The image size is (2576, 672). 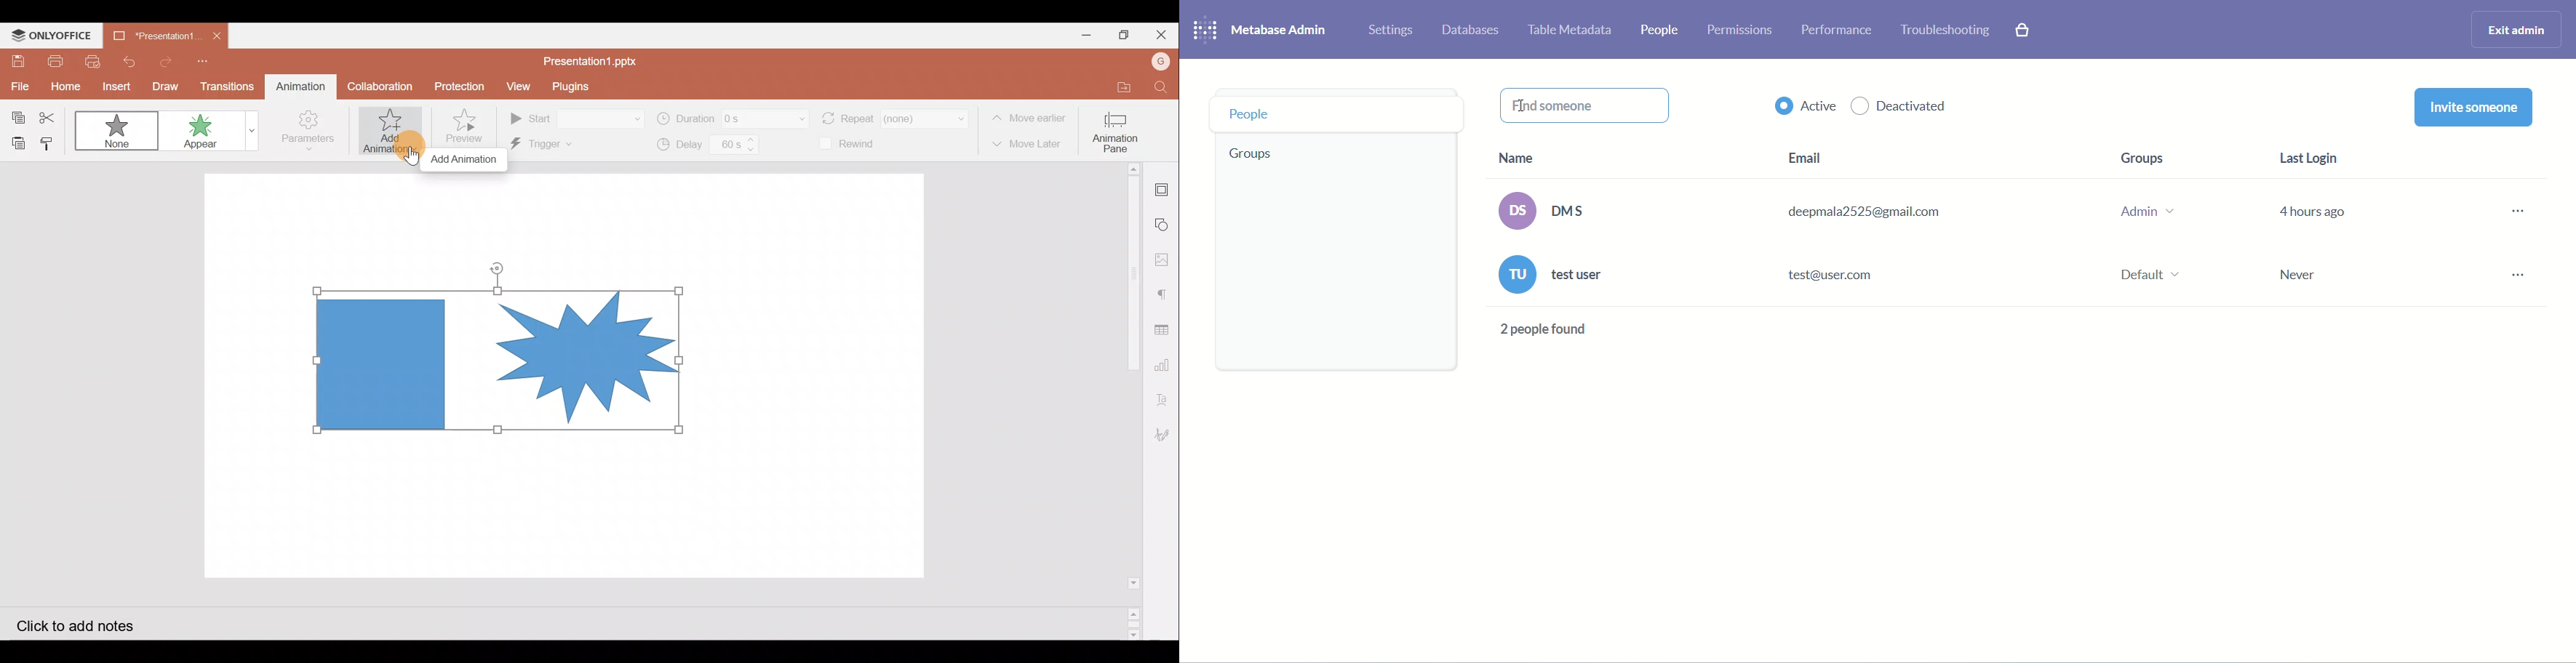 I want to click on Scroll bar, so click(x=1128, y=401).